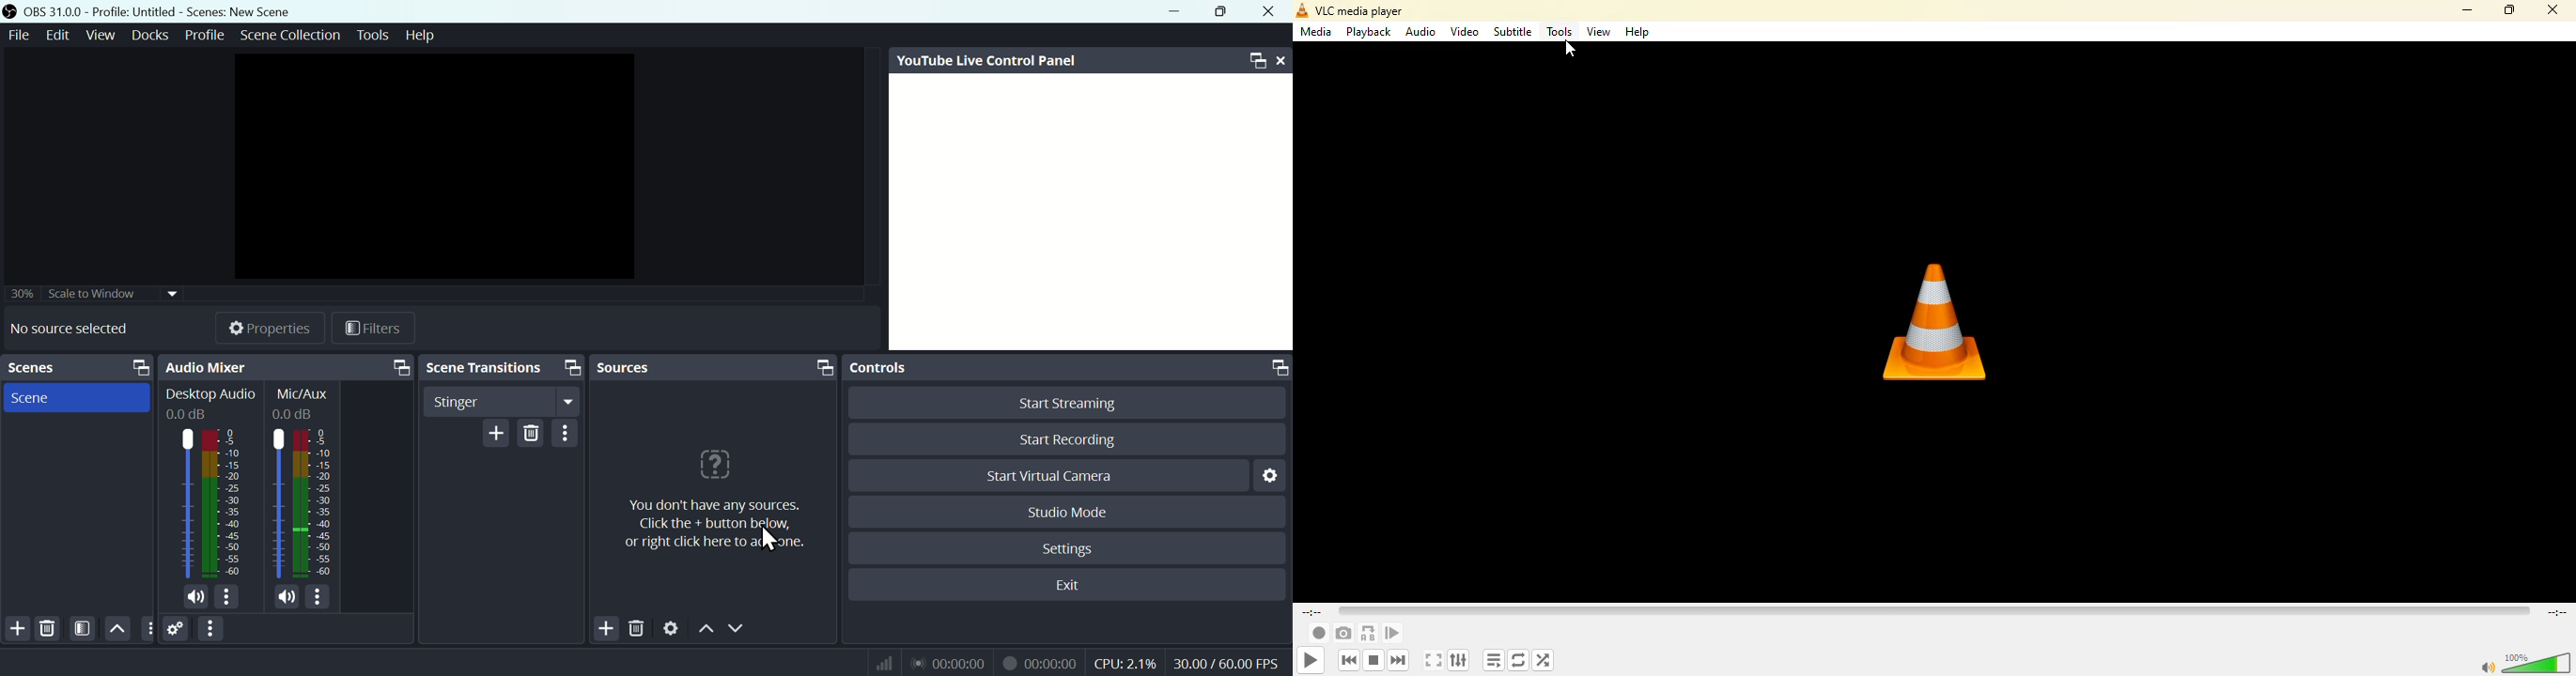 Image resolution: width=2576 pixels, height=700 pixels. I want to click on cursor, so click(767, 541).